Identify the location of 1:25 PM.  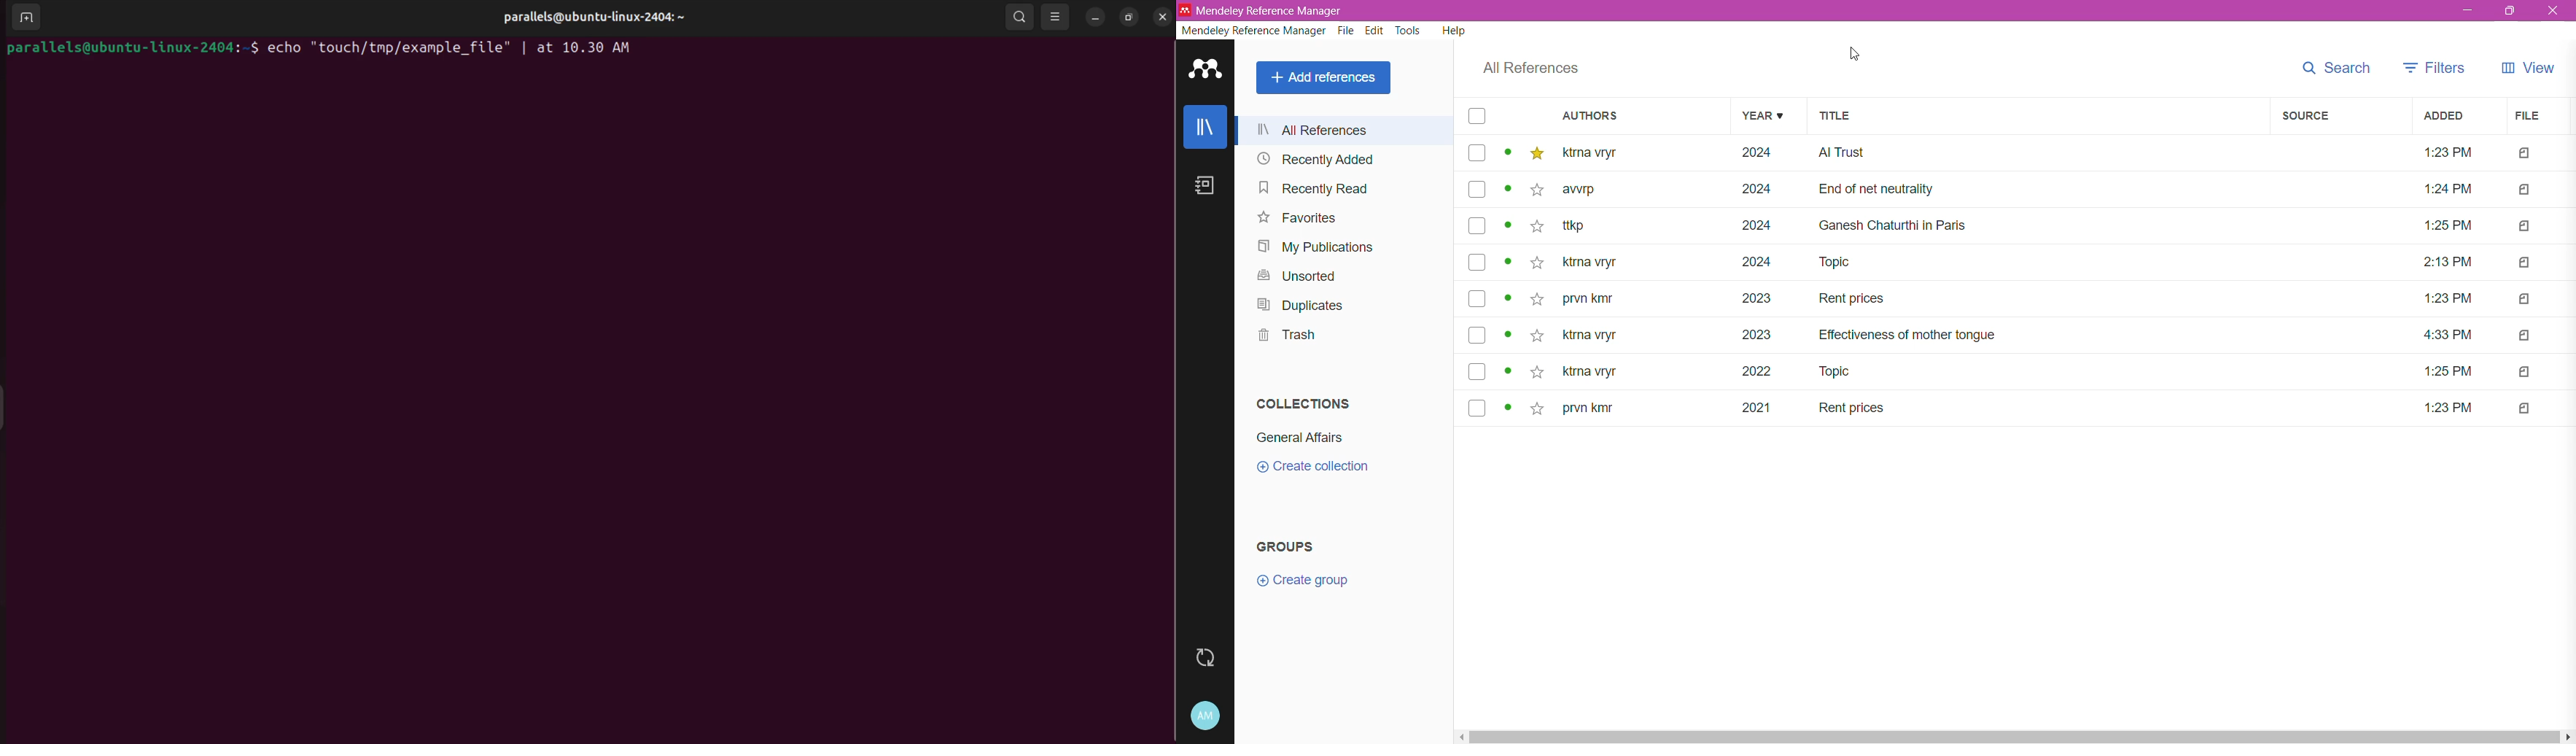
(2448, 369).